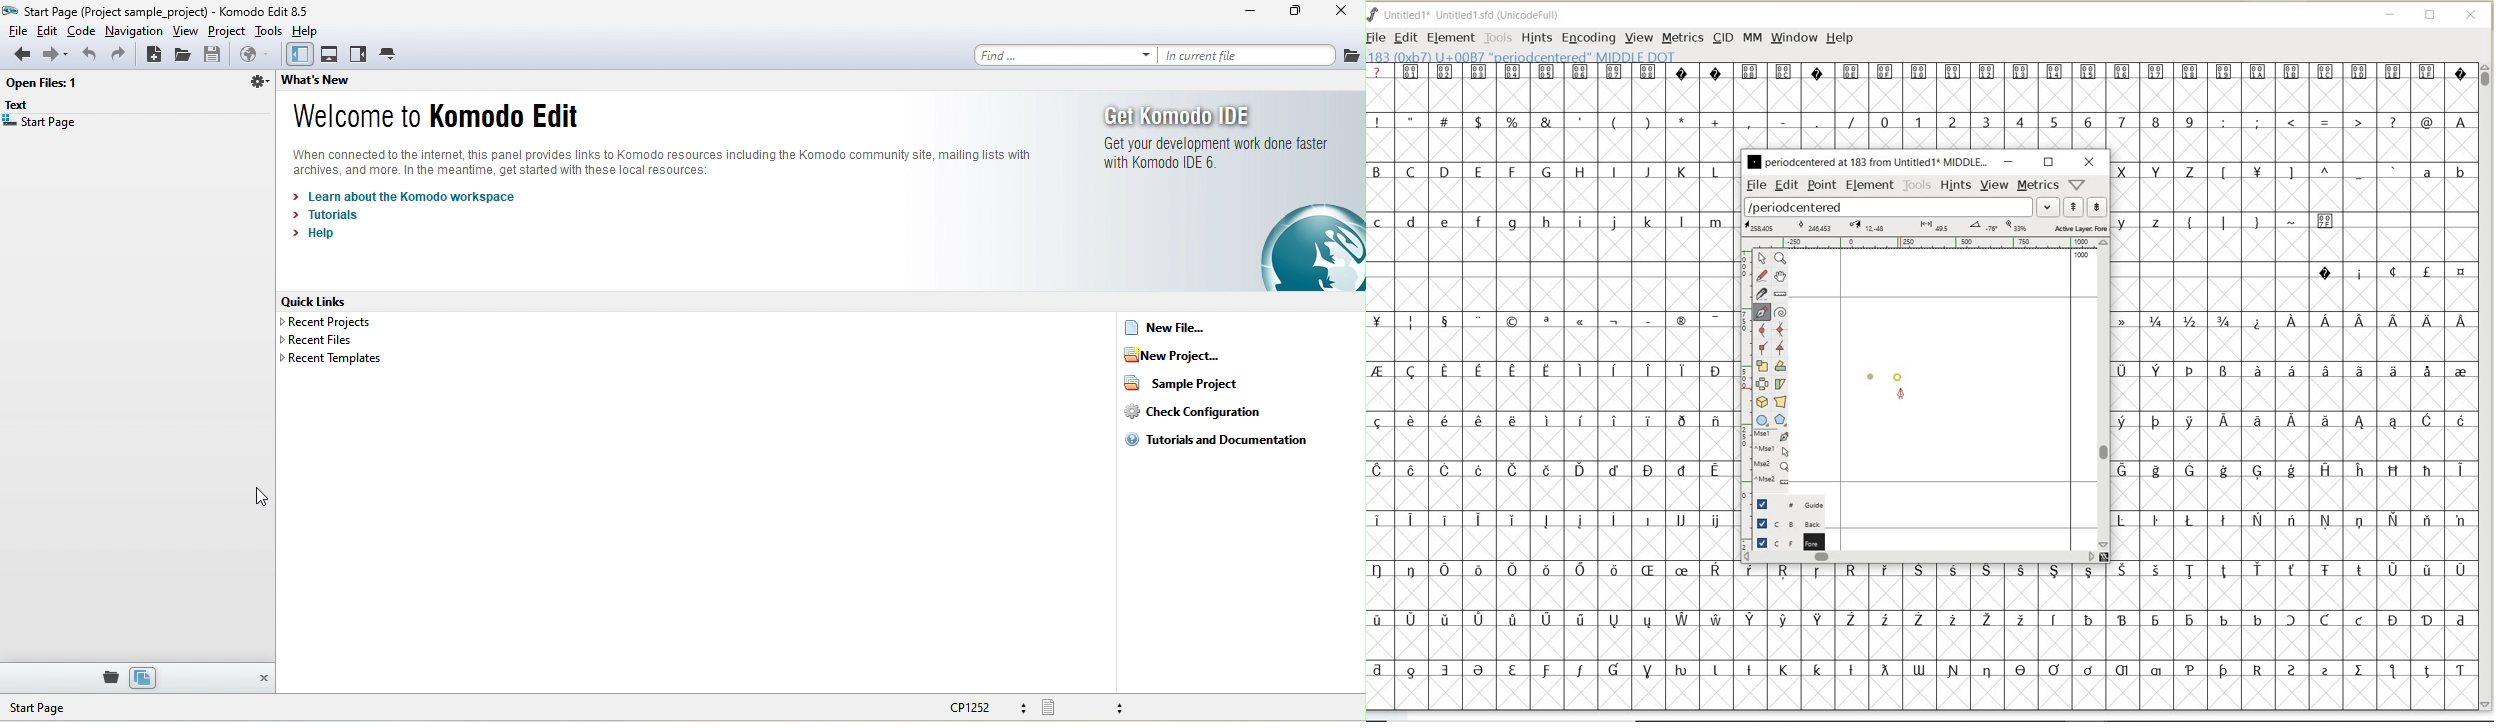  What do you see at coordinates (1762, 420) in the screenshot?
I see `rectangle or ellipse` at bounding box center [1762, 420].